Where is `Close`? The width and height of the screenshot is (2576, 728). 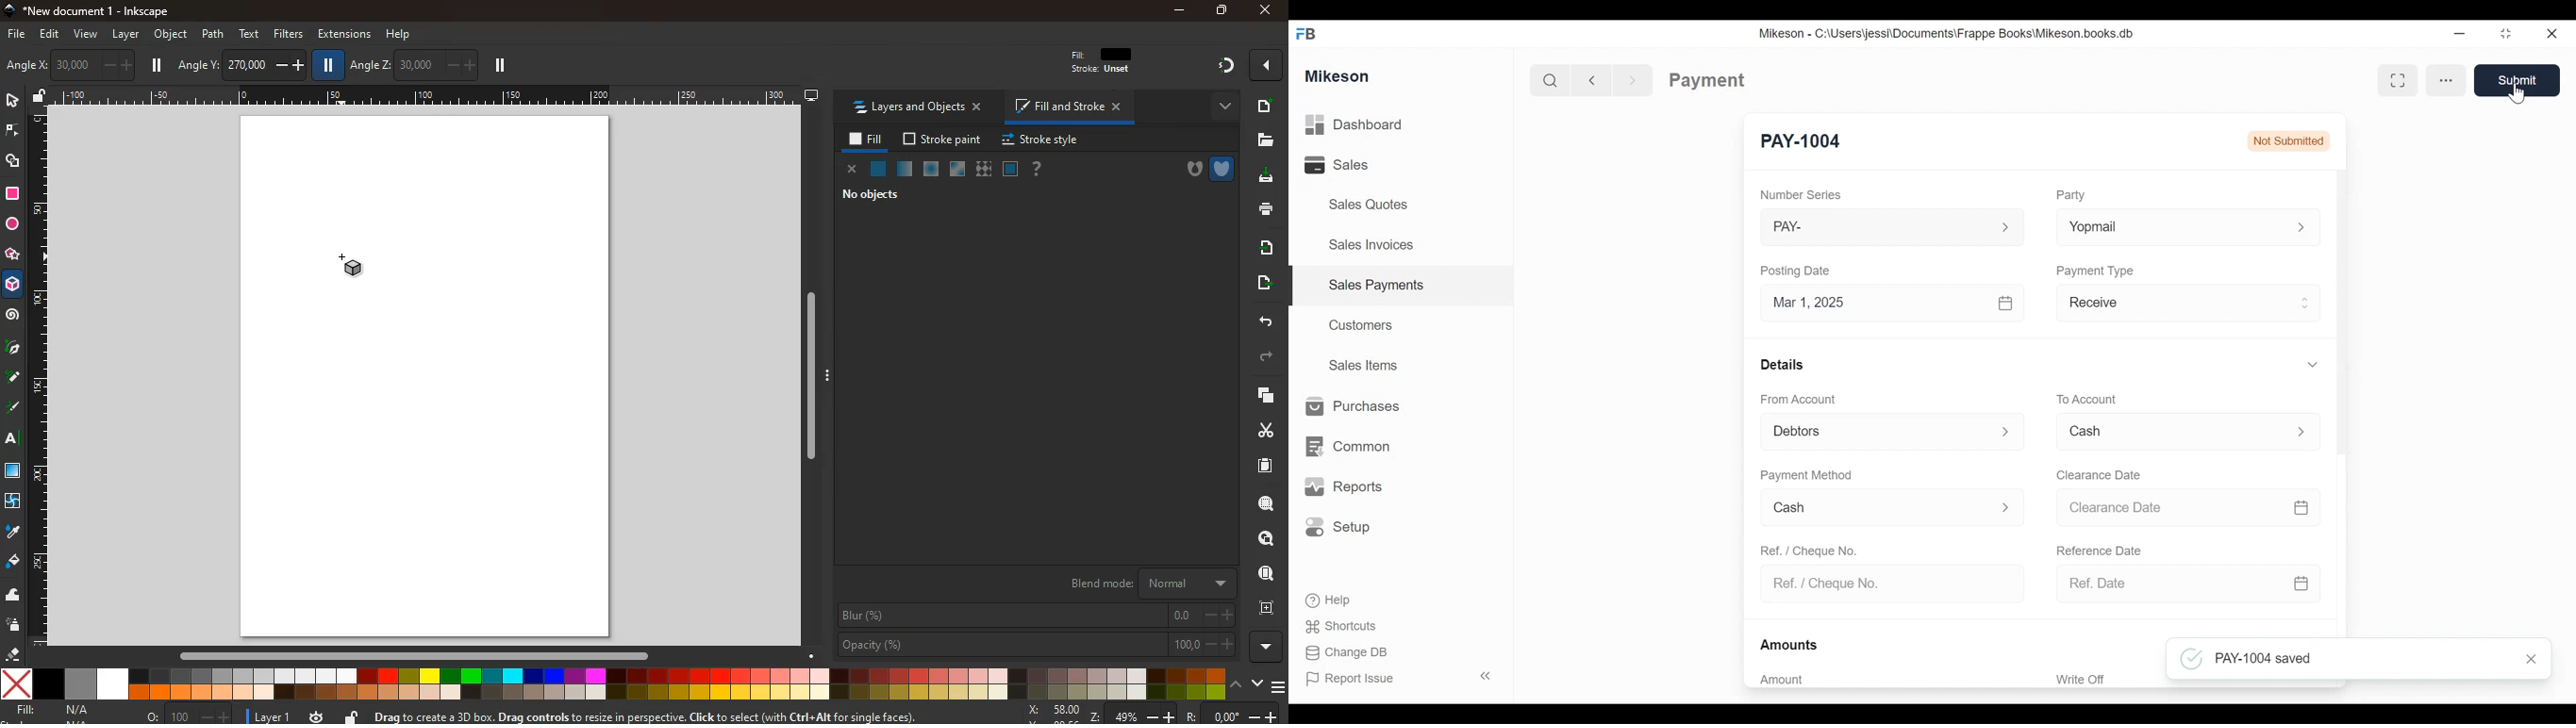 Close is located at coordinates (2528, 658).